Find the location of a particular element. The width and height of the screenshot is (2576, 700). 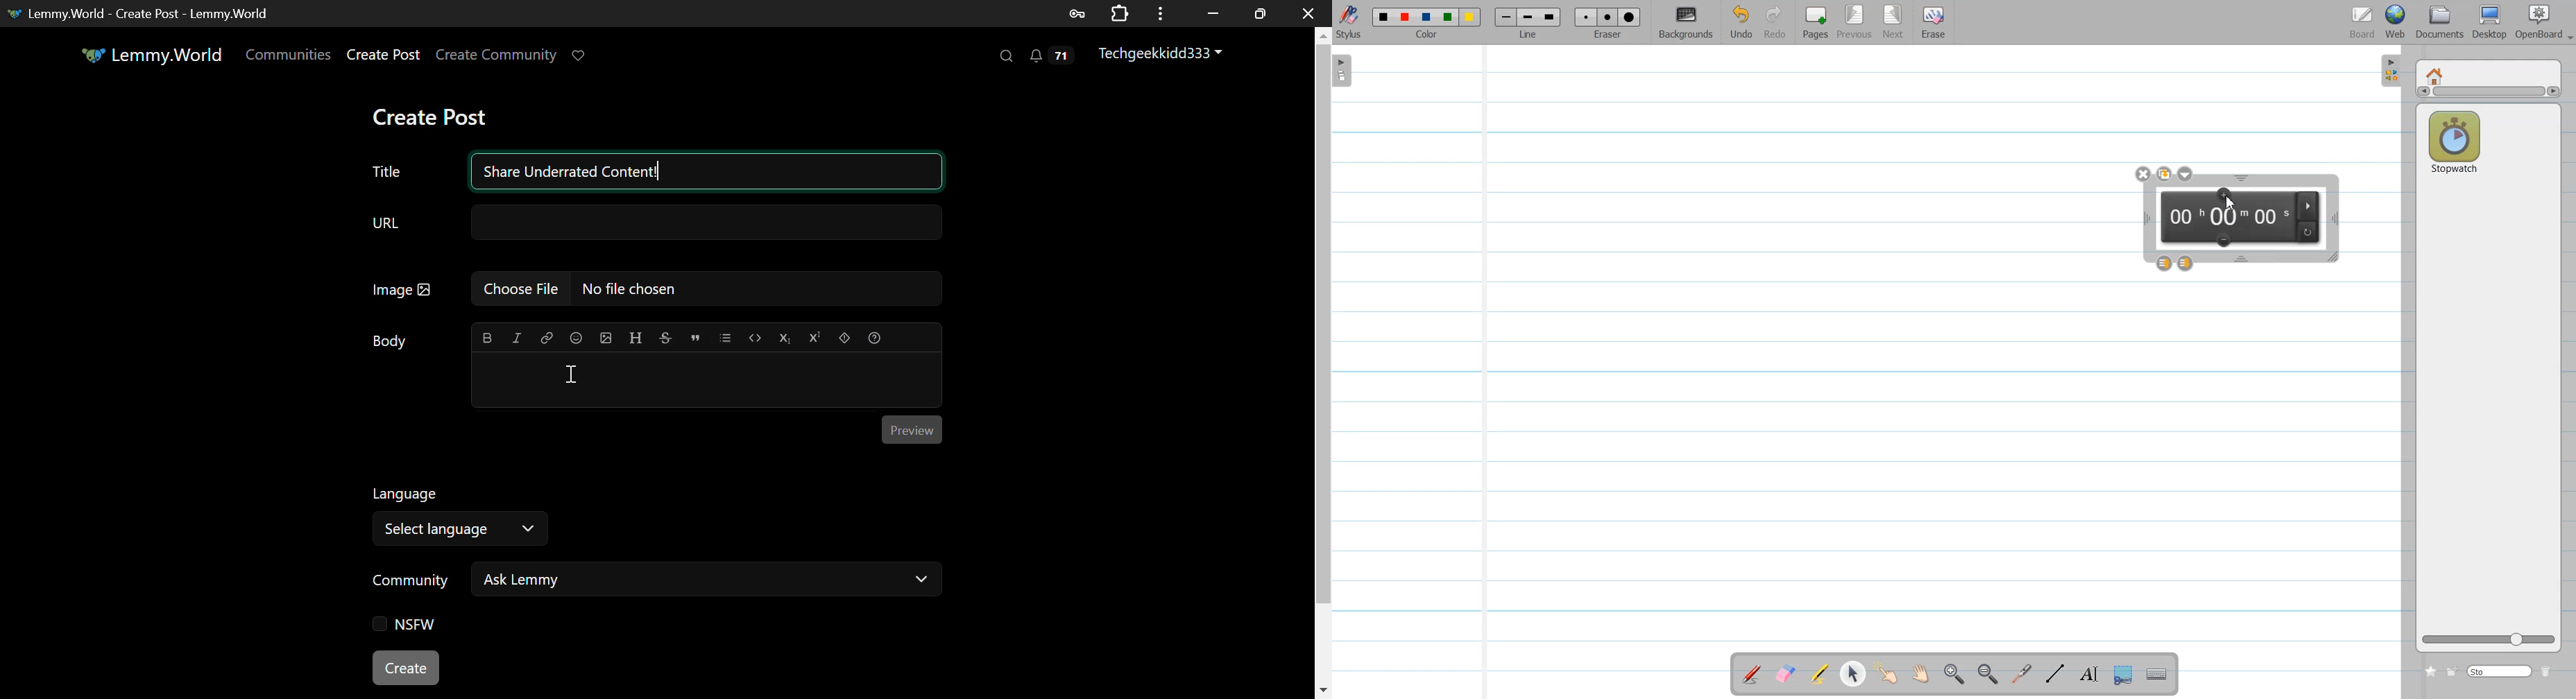

Eraser is located at coordinates (1608, 23).